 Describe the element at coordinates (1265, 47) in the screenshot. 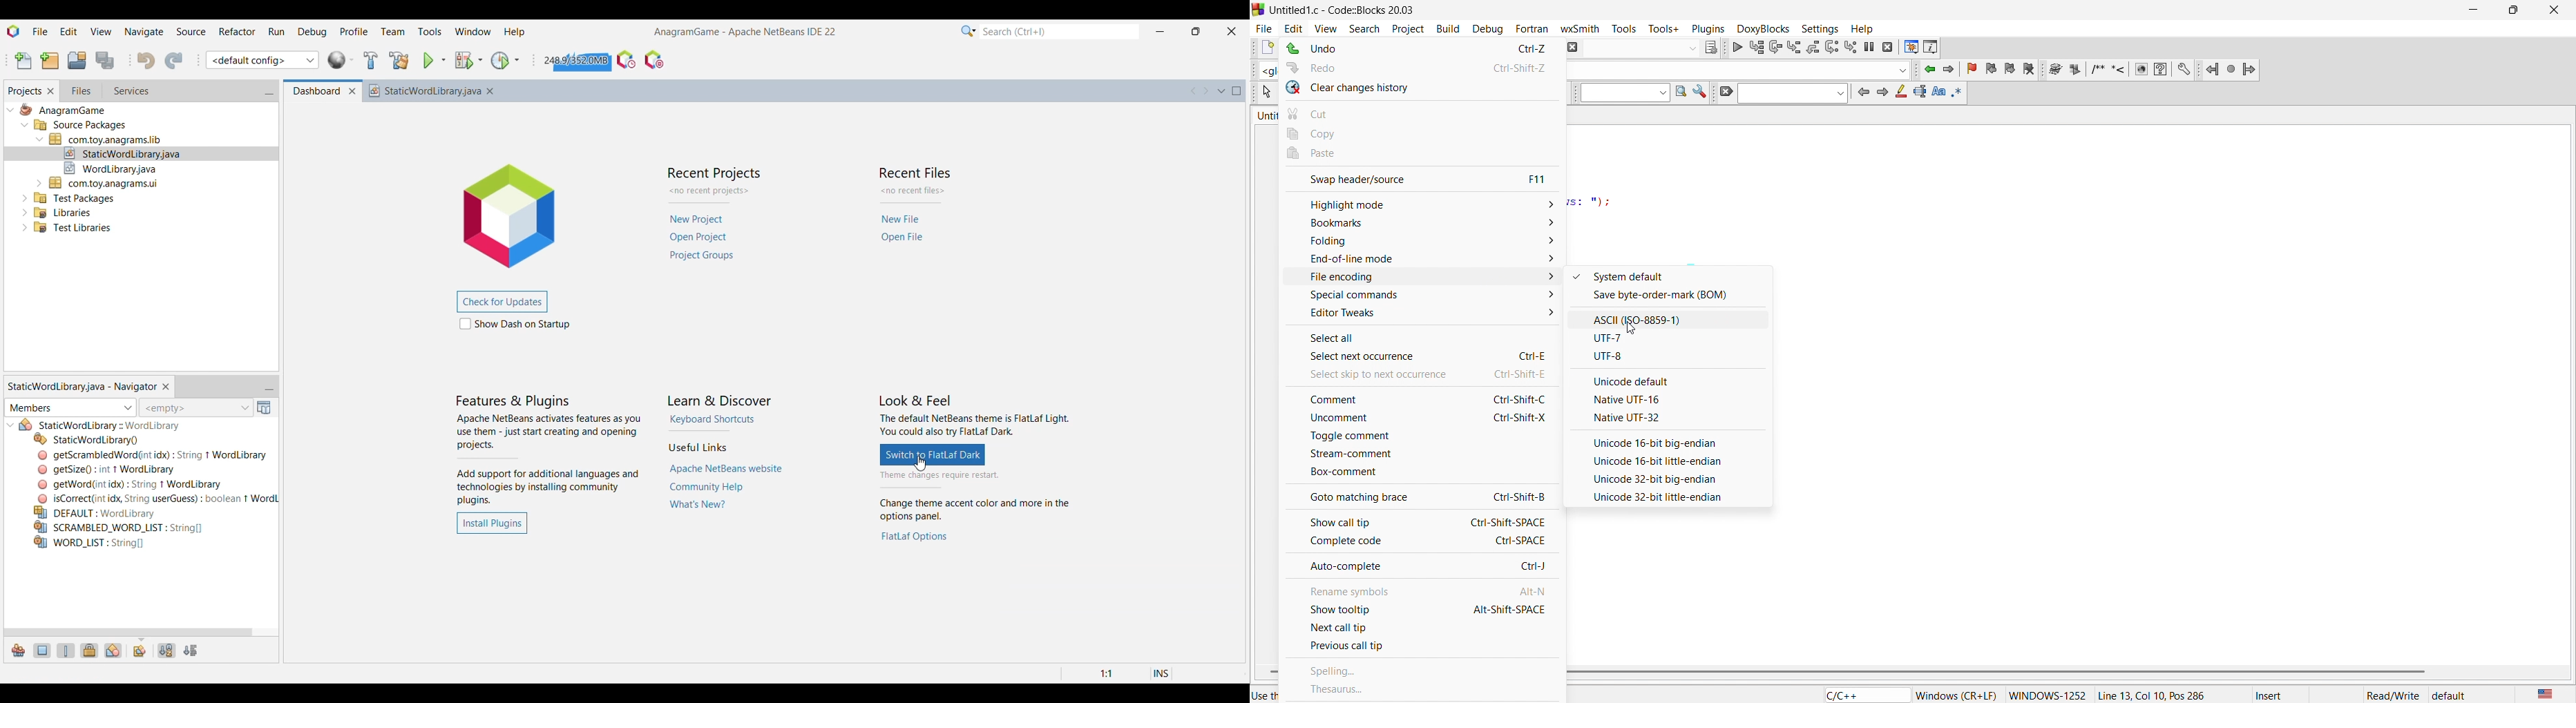

I see `new file` at that location.